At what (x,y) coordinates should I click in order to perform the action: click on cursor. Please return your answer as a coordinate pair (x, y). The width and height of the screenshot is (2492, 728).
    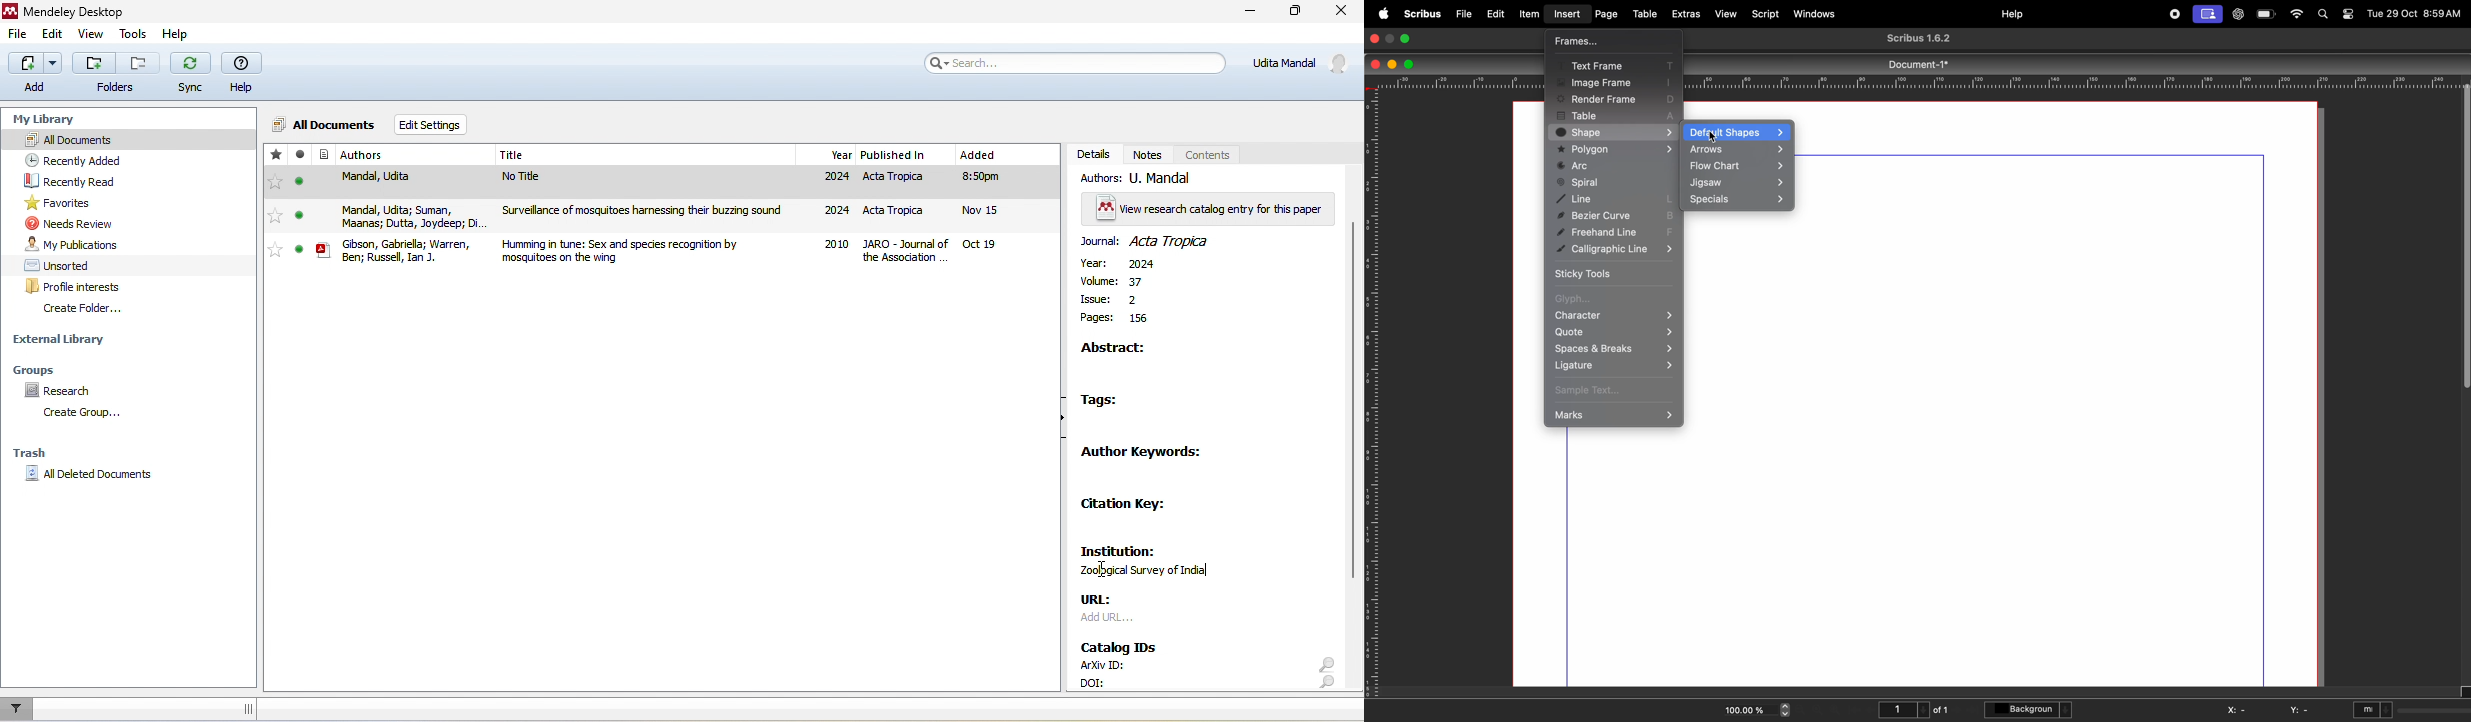
    Looking at the image, I should click on (1714, 136).